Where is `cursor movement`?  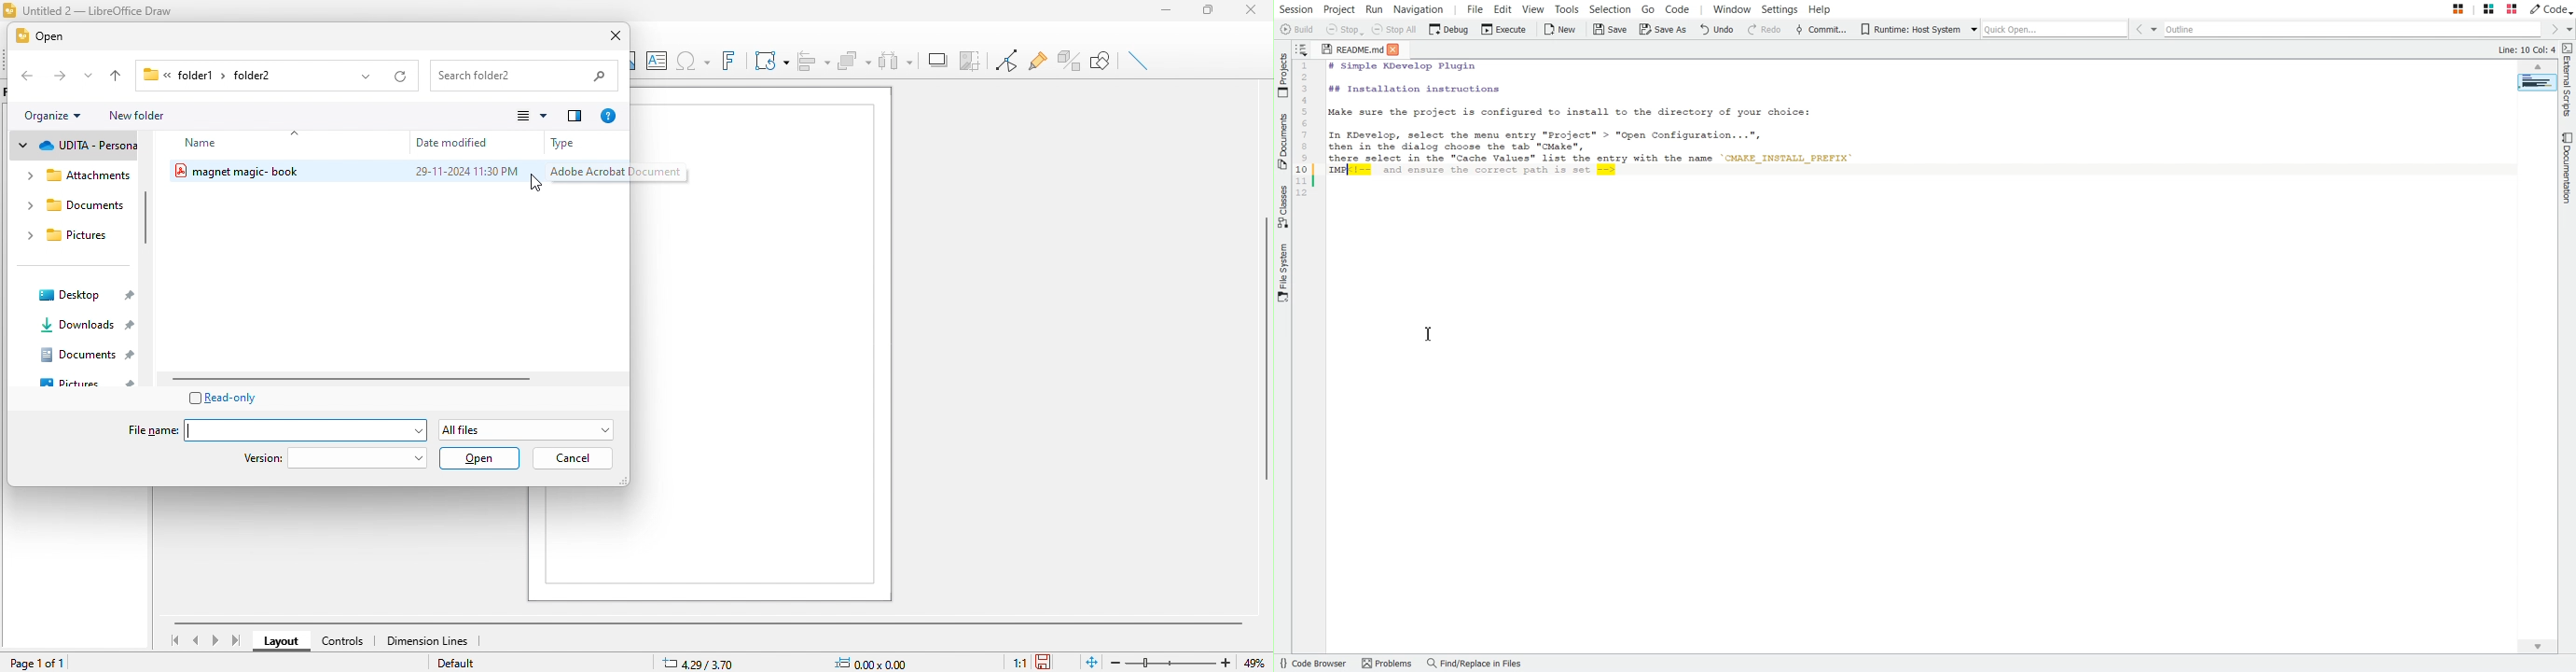
cursor movement is located at coordinates (546, 185).